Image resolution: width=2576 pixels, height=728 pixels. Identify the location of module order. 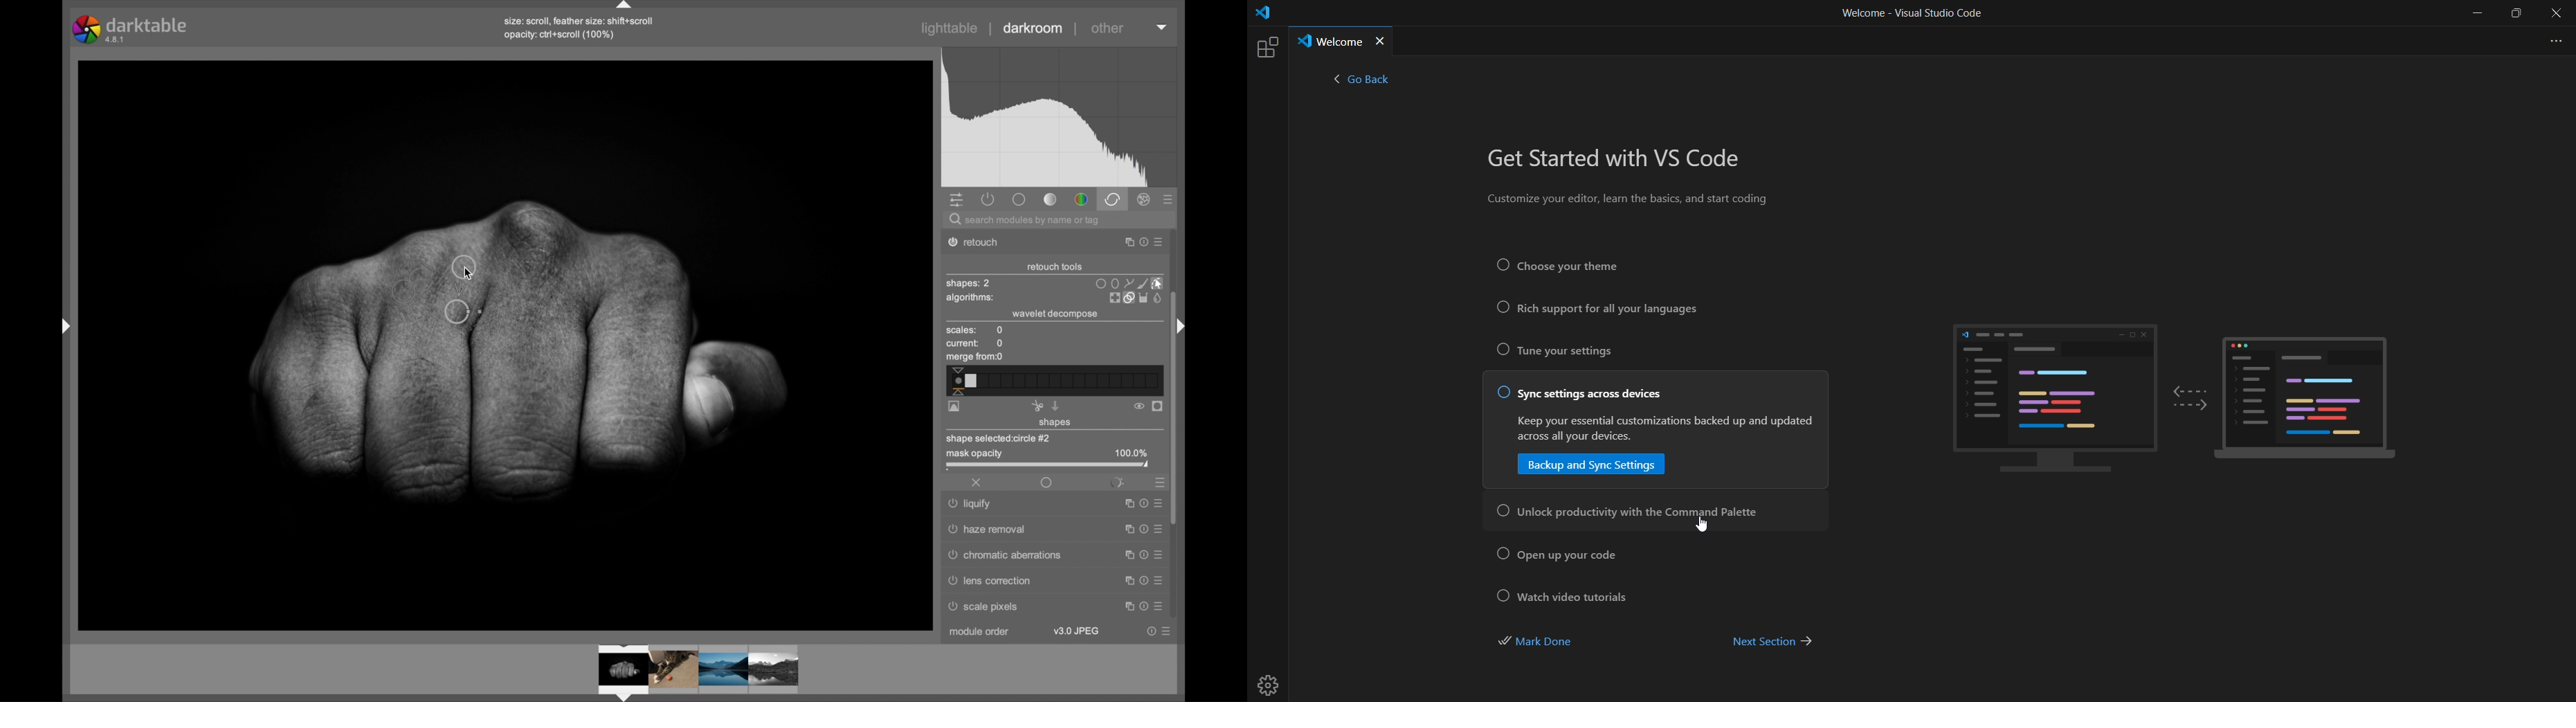
(981, 633).